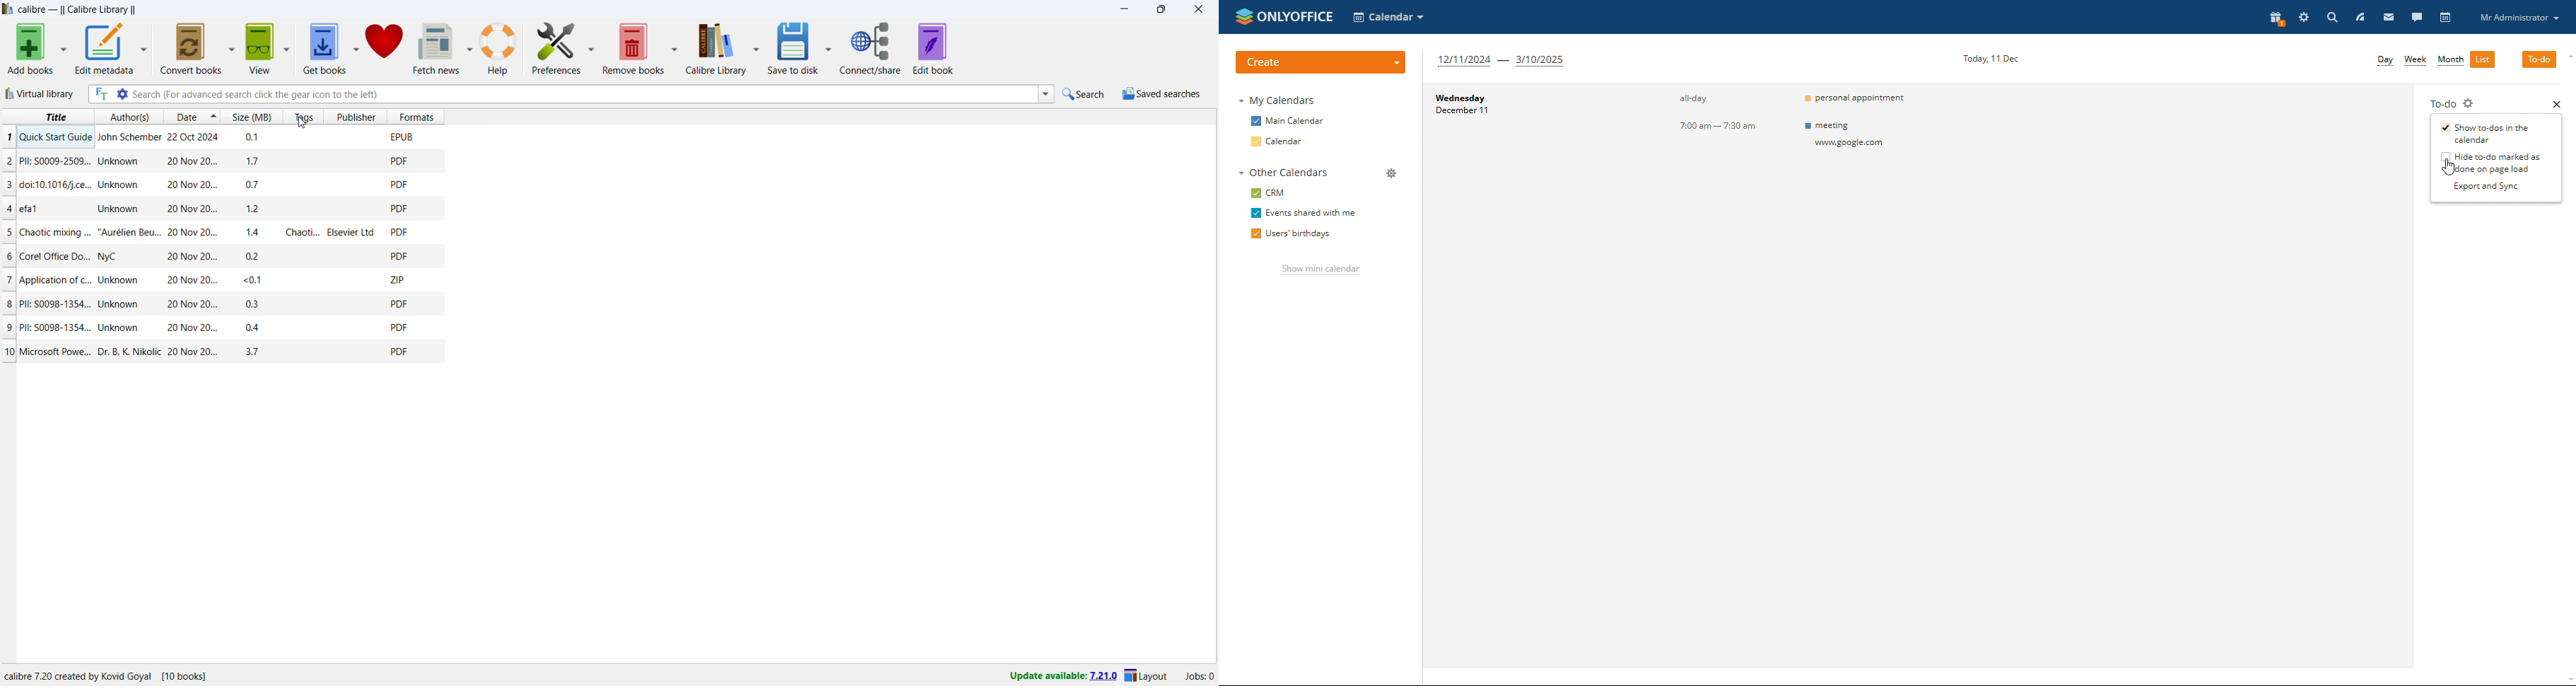  Describe the element at coordinates (870, 49) in the screenshot. I see `connect/share` at that location.